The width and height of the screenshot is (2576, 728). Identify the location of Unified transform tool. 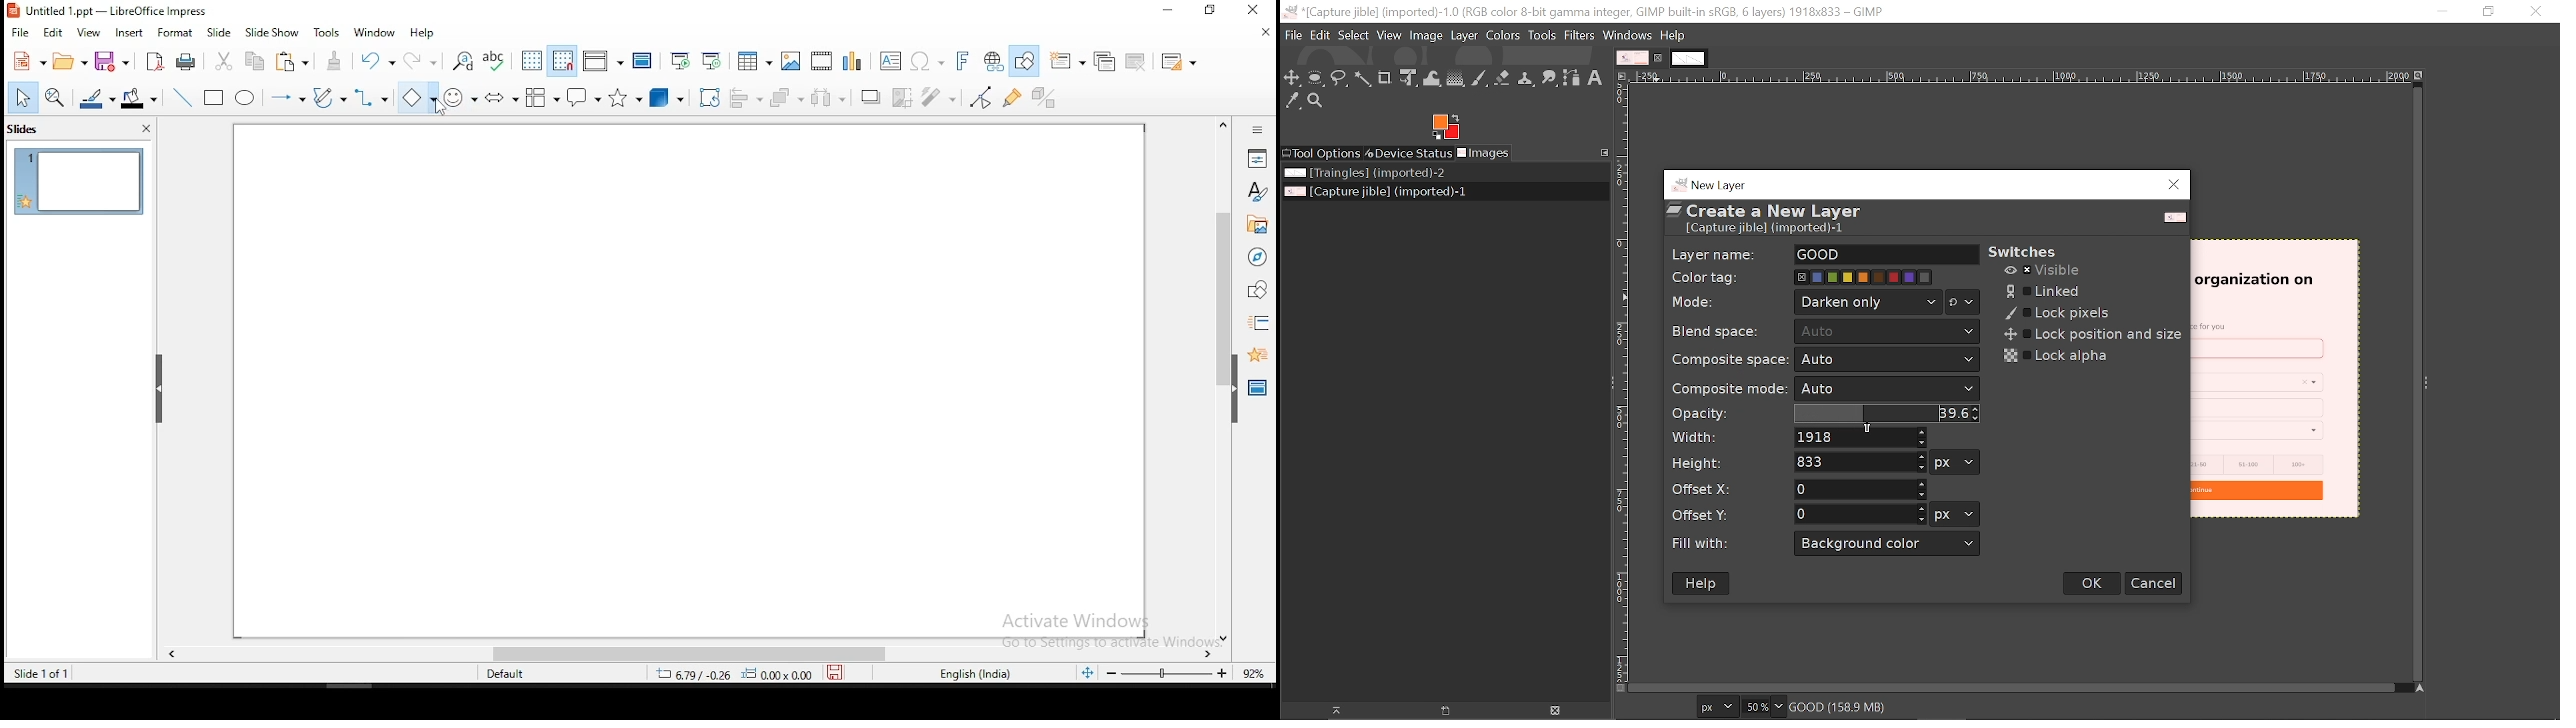
(1408, 78).